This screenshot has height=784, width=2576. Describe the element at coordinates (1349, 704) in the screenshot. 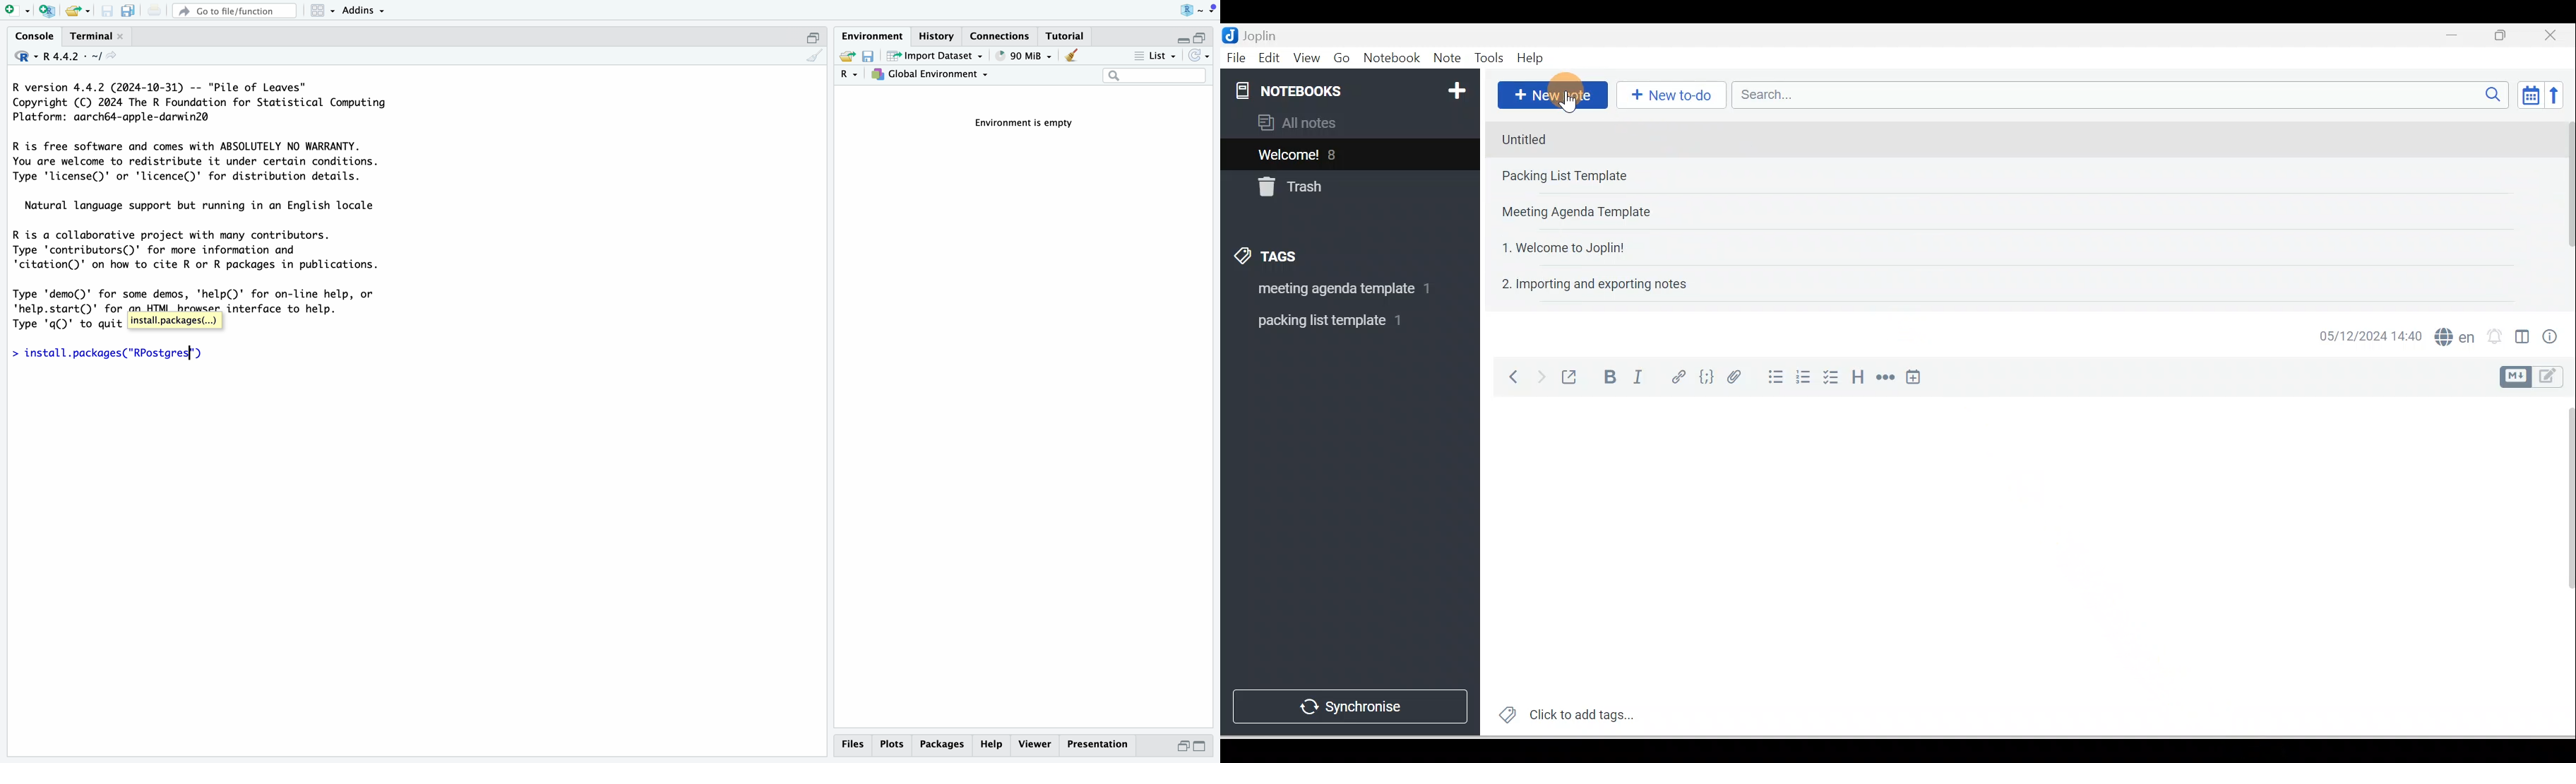

I see `Synchronise` at that location.